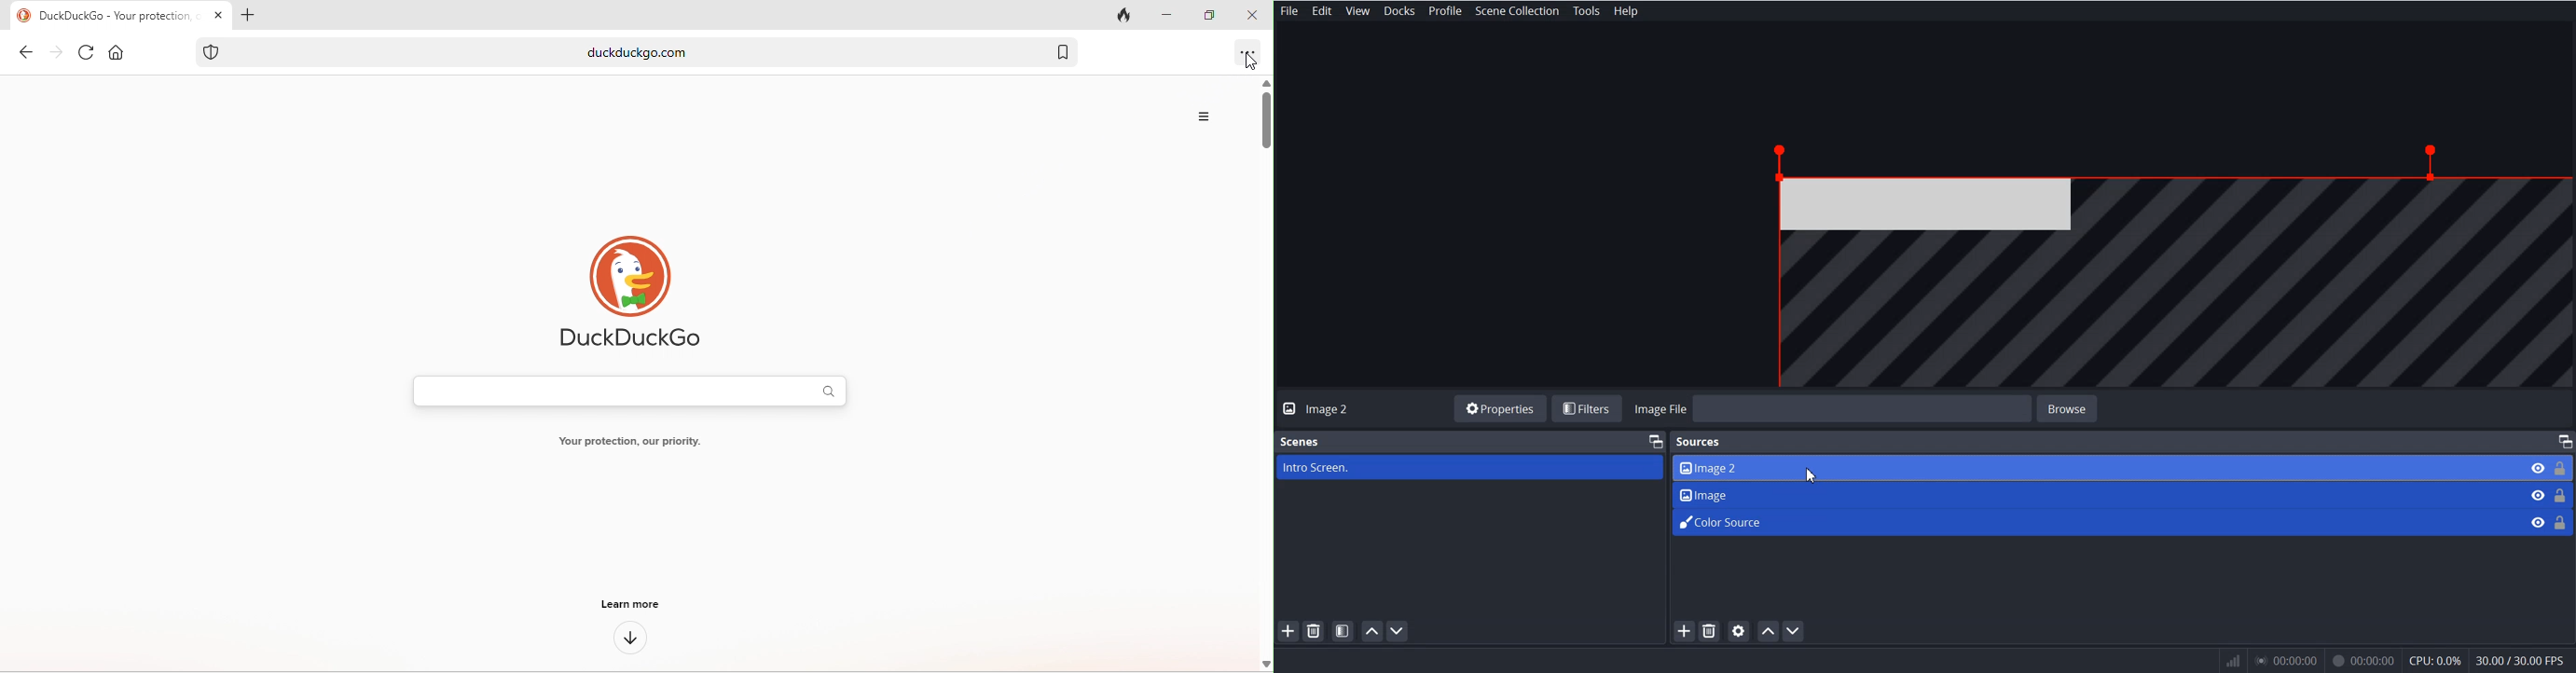  What do you see at coordinates (1624, 11) in the screenshot?
I see `Help` at bounding box center [1624, 11].